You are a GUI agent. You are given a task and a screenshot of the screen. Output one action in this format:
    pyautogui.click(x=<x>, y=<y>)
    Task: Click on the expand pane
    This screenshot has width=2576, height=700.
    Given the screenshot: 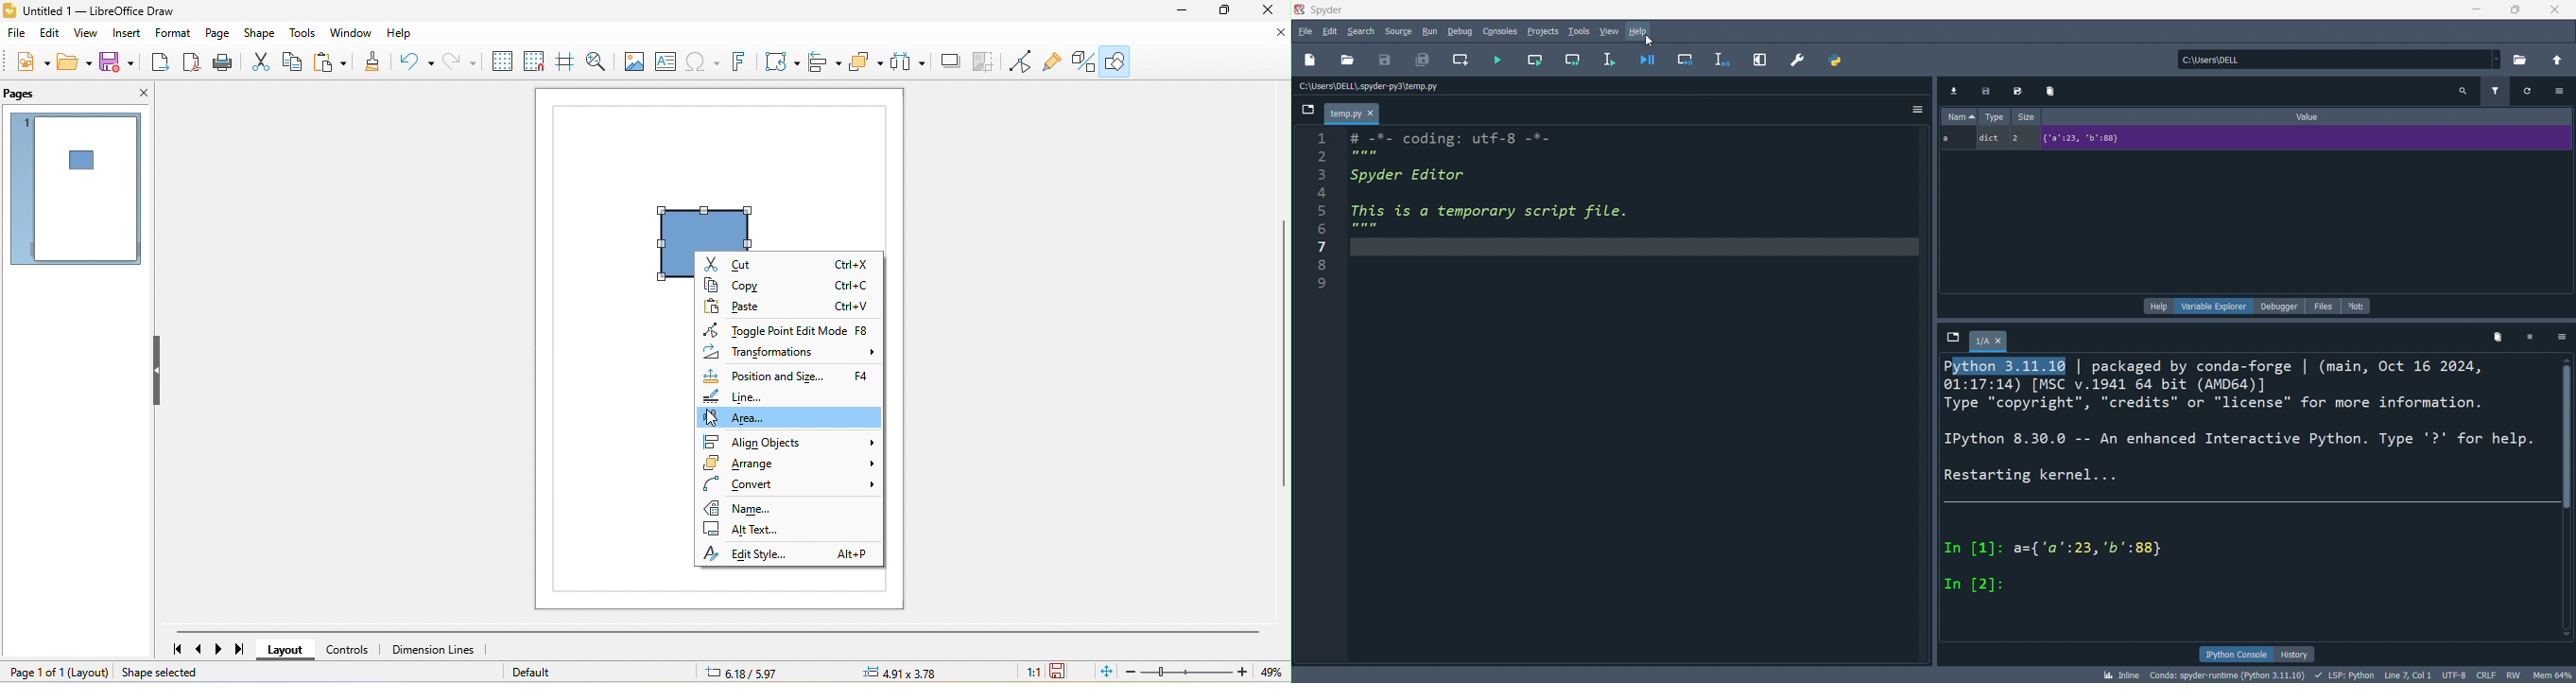 What is the action you would take?
    pyautogui.click(x=1761, y=59)
    